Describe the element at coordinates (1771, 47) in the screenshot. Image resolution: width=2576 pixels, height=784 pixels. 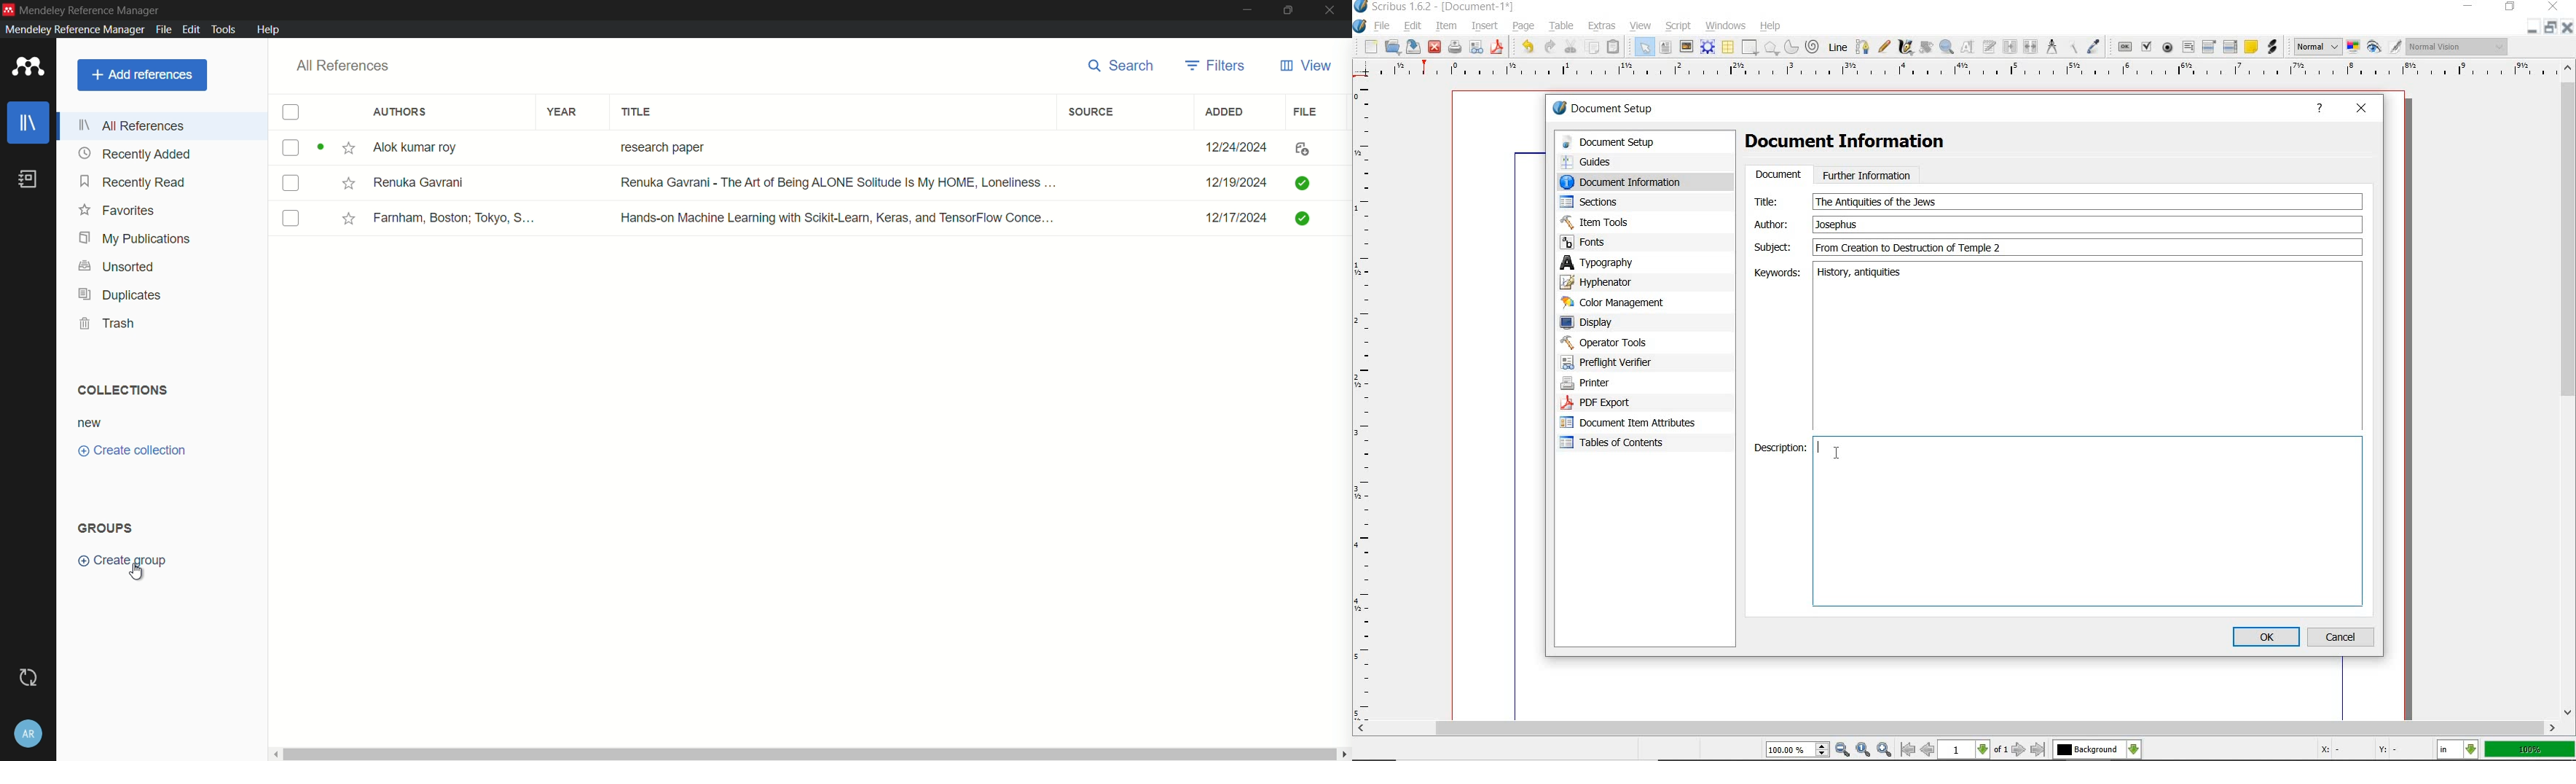
I see `shape` at that location.